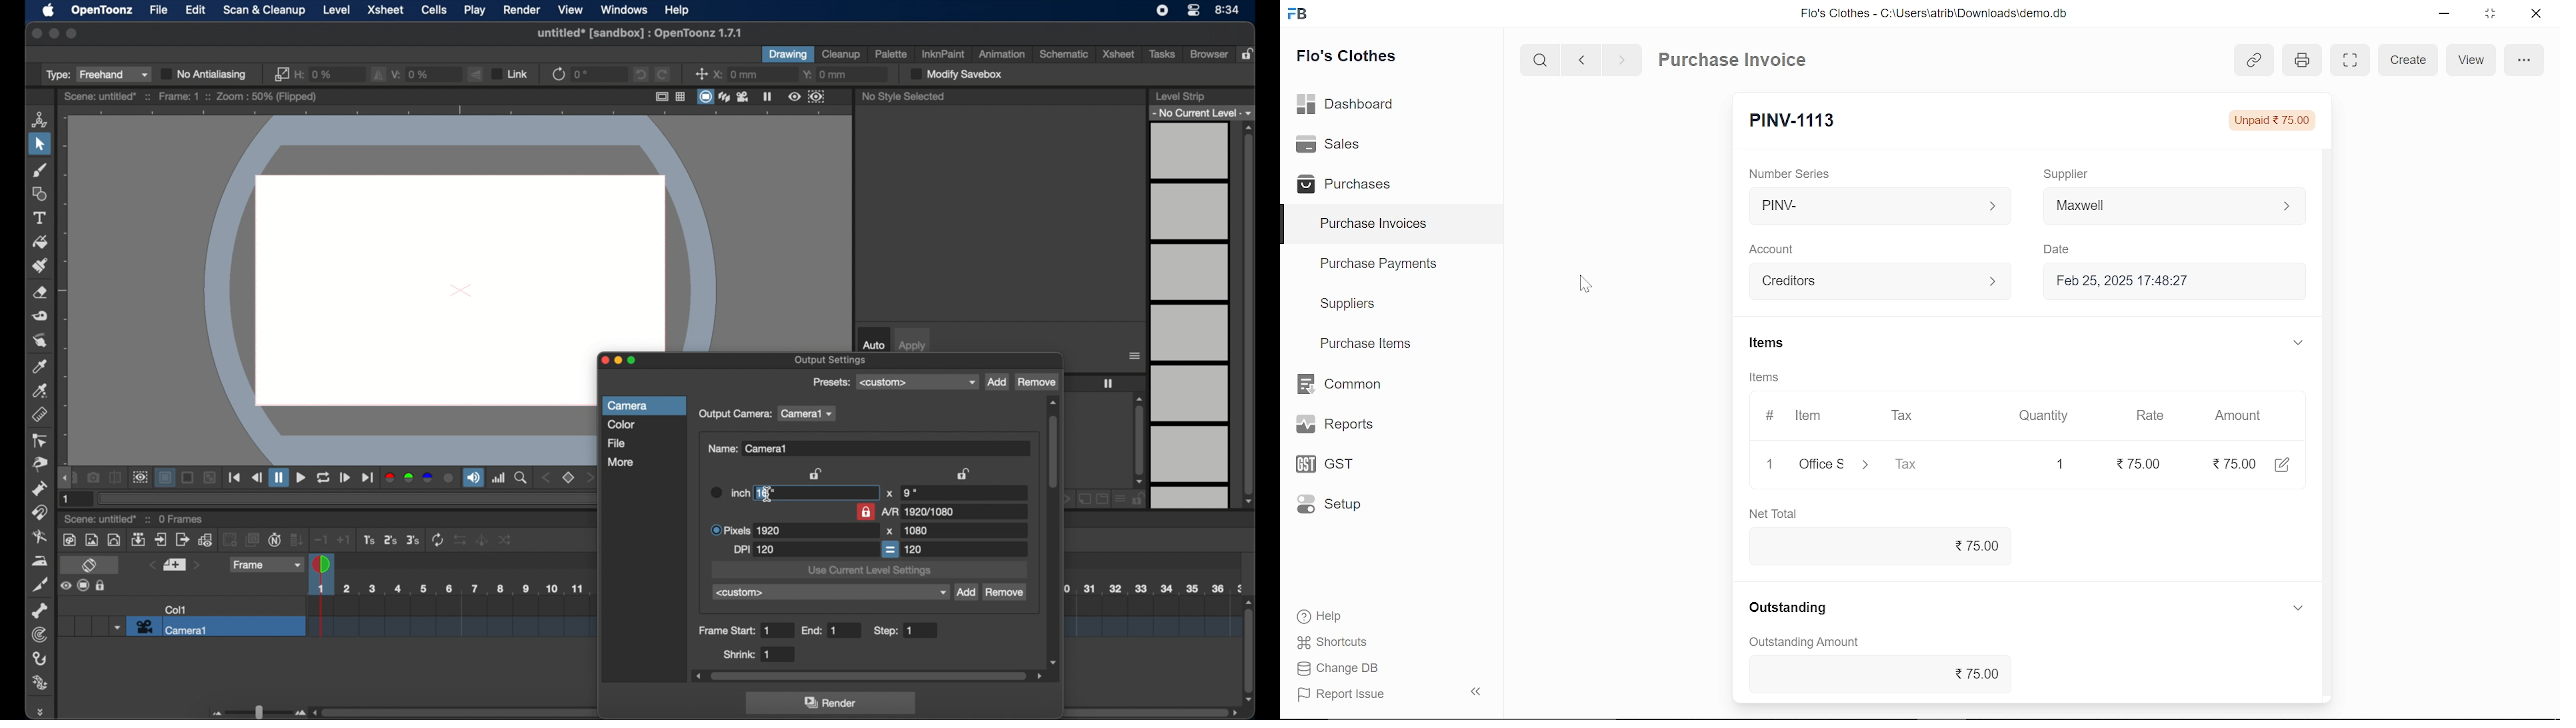 Image resolution: width=2576 pixels, height=728 pixels. What do you see at coordinates (2299, 608) in the screenshot?
I see `expand` at bounding box center [2299, 608].